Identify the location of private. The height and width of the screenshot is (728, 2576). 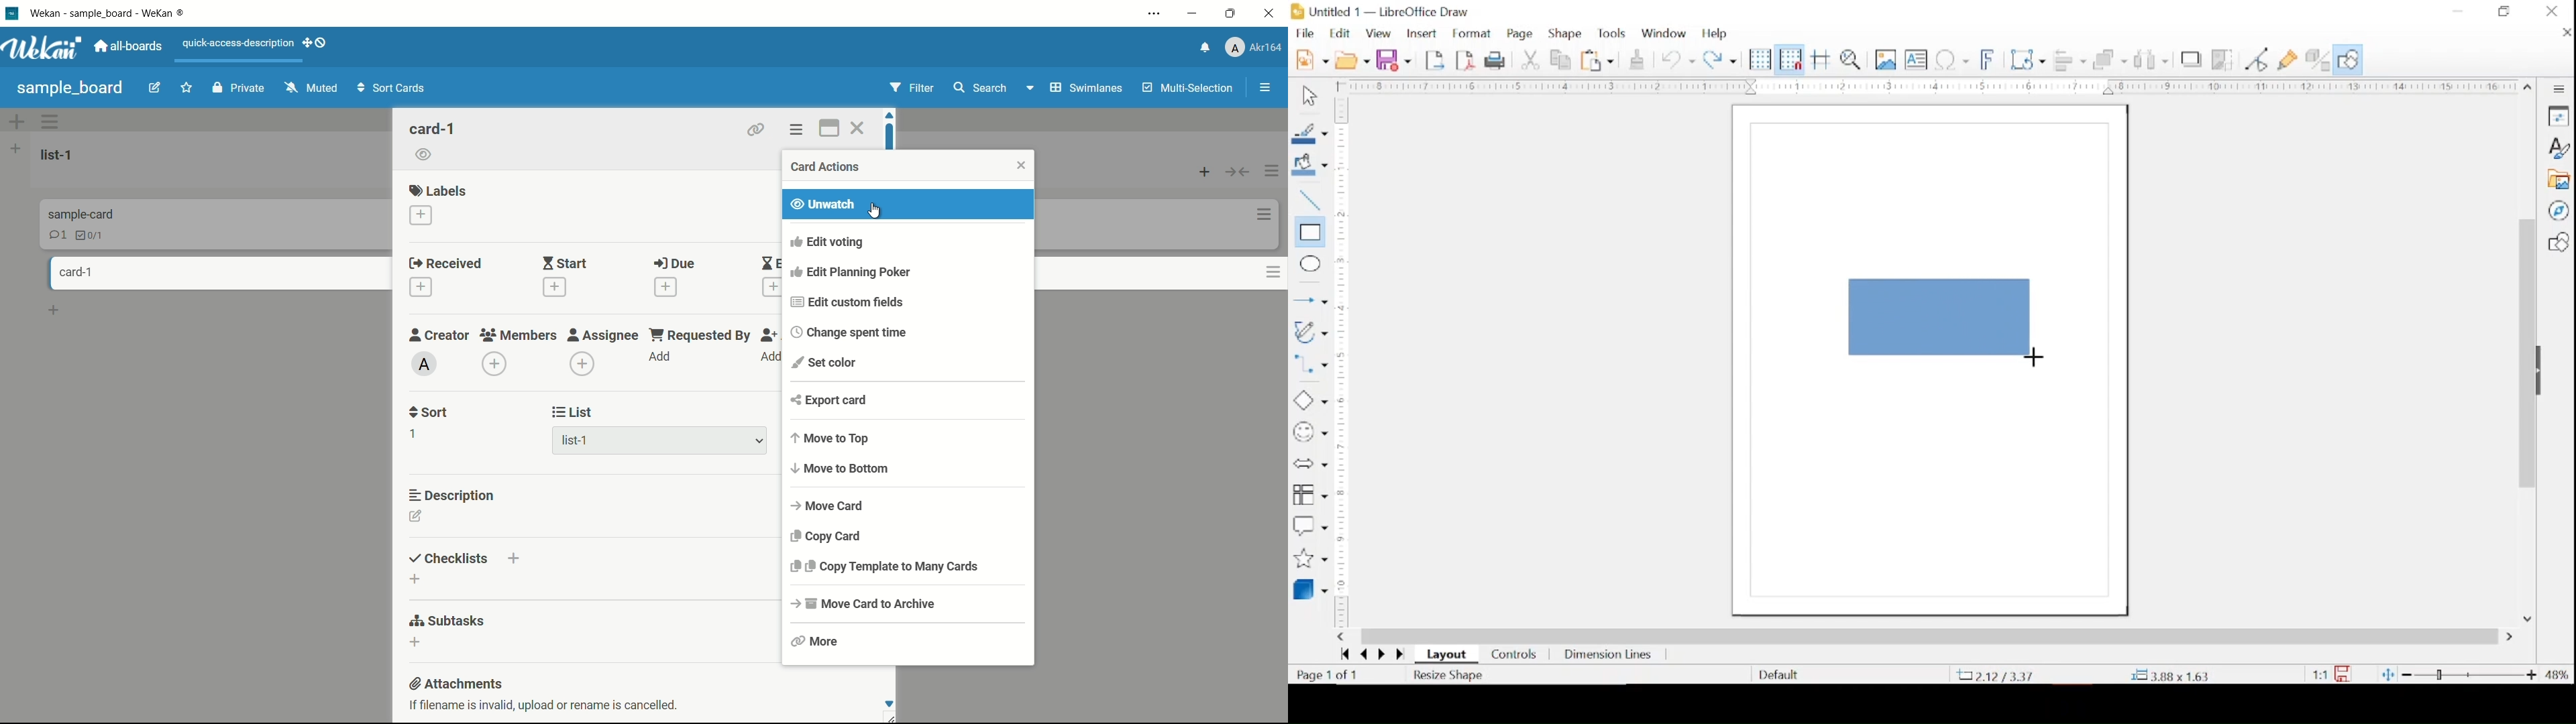
(237, 88).